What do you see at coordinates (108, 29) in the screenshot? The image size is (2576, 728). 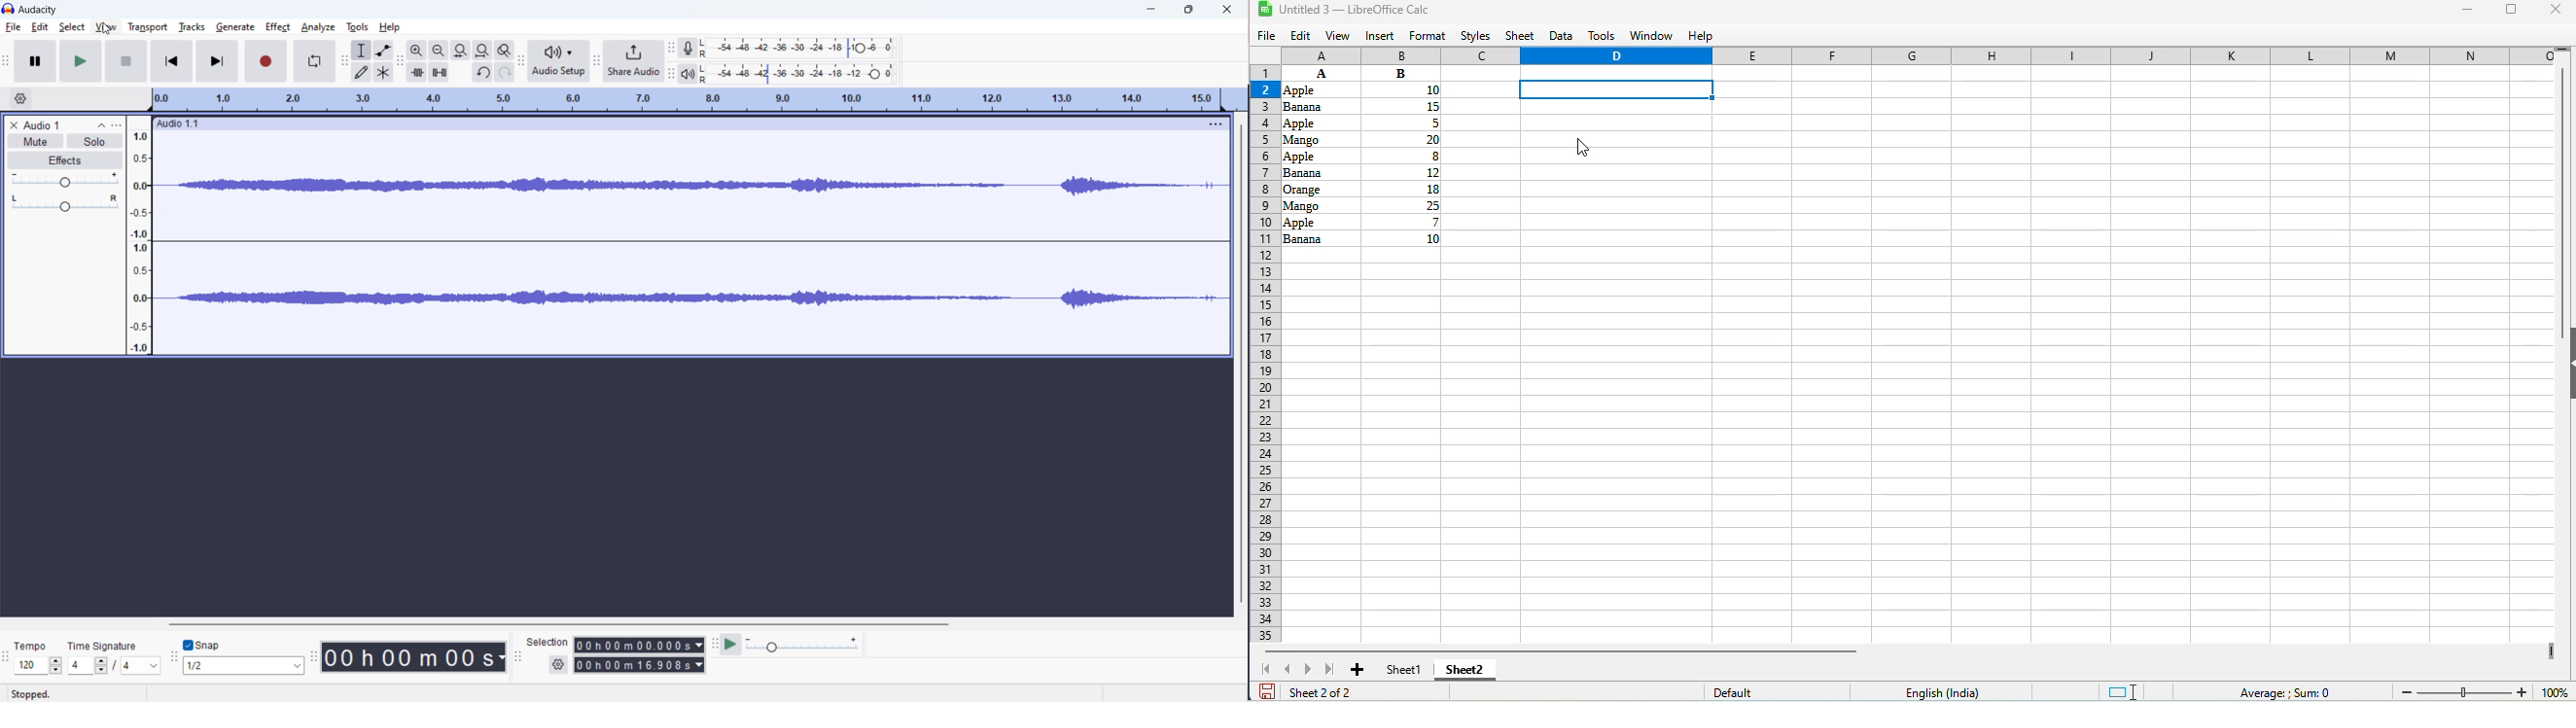 I see `cursor` at bounding box center [108, 29].